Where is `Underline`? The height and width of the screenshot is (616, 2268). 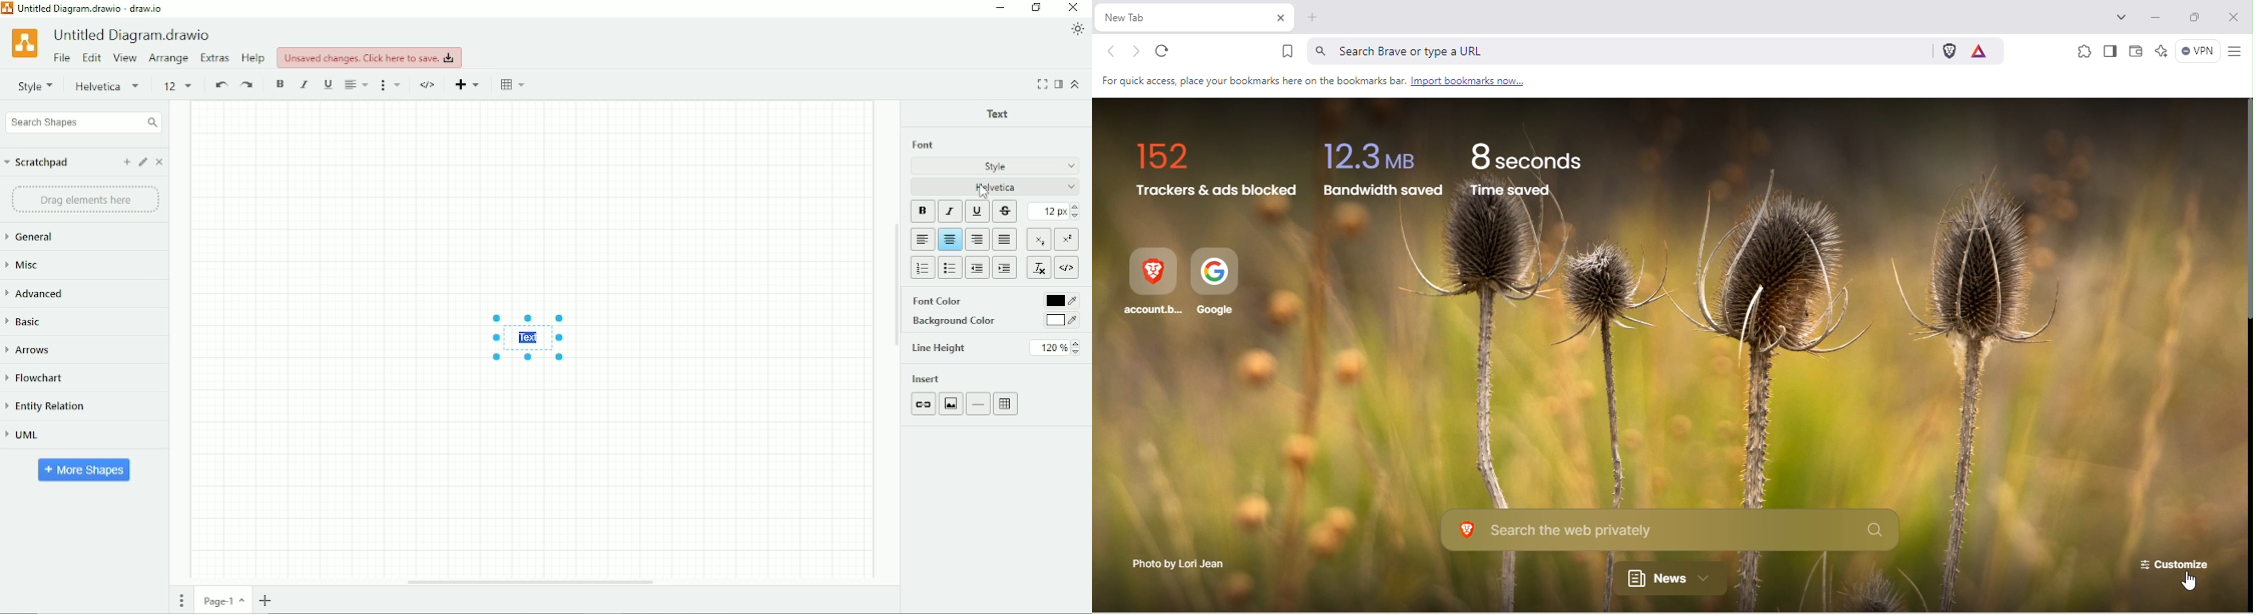 Underline is located at coordinates (977, 212).